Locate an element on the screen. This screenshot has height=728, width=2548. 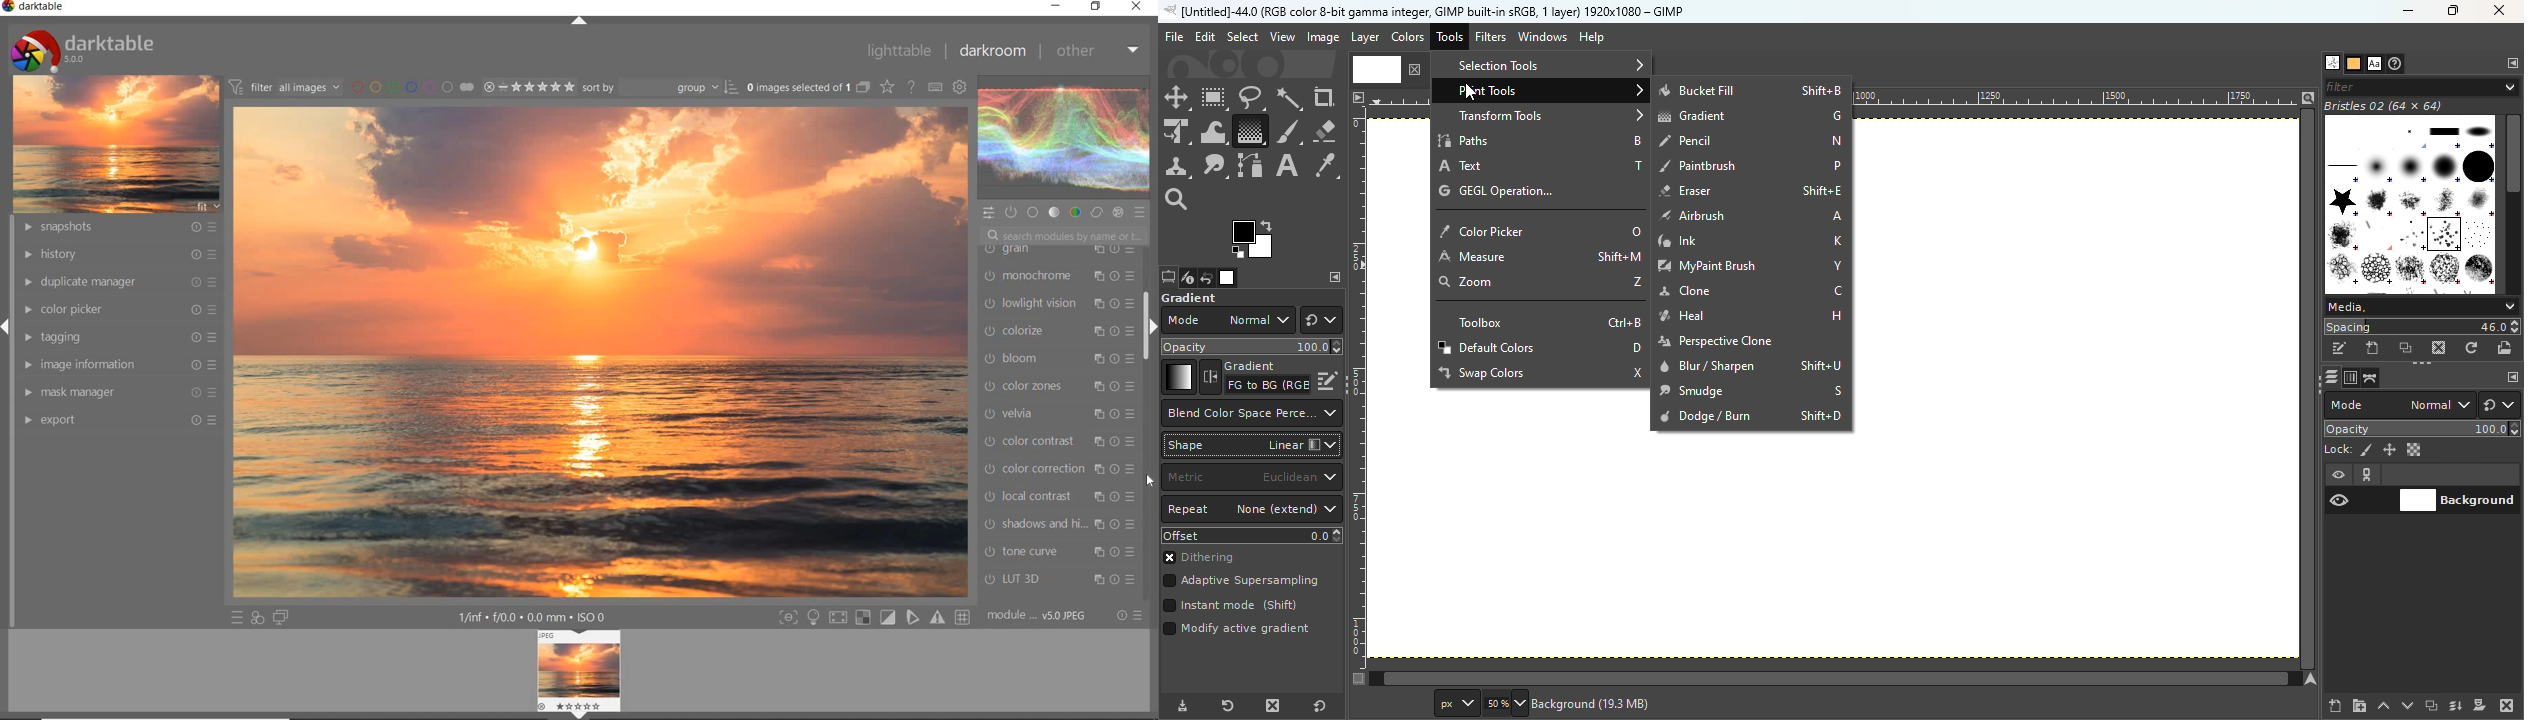
monochrome is located at coordinates (1058, 277).